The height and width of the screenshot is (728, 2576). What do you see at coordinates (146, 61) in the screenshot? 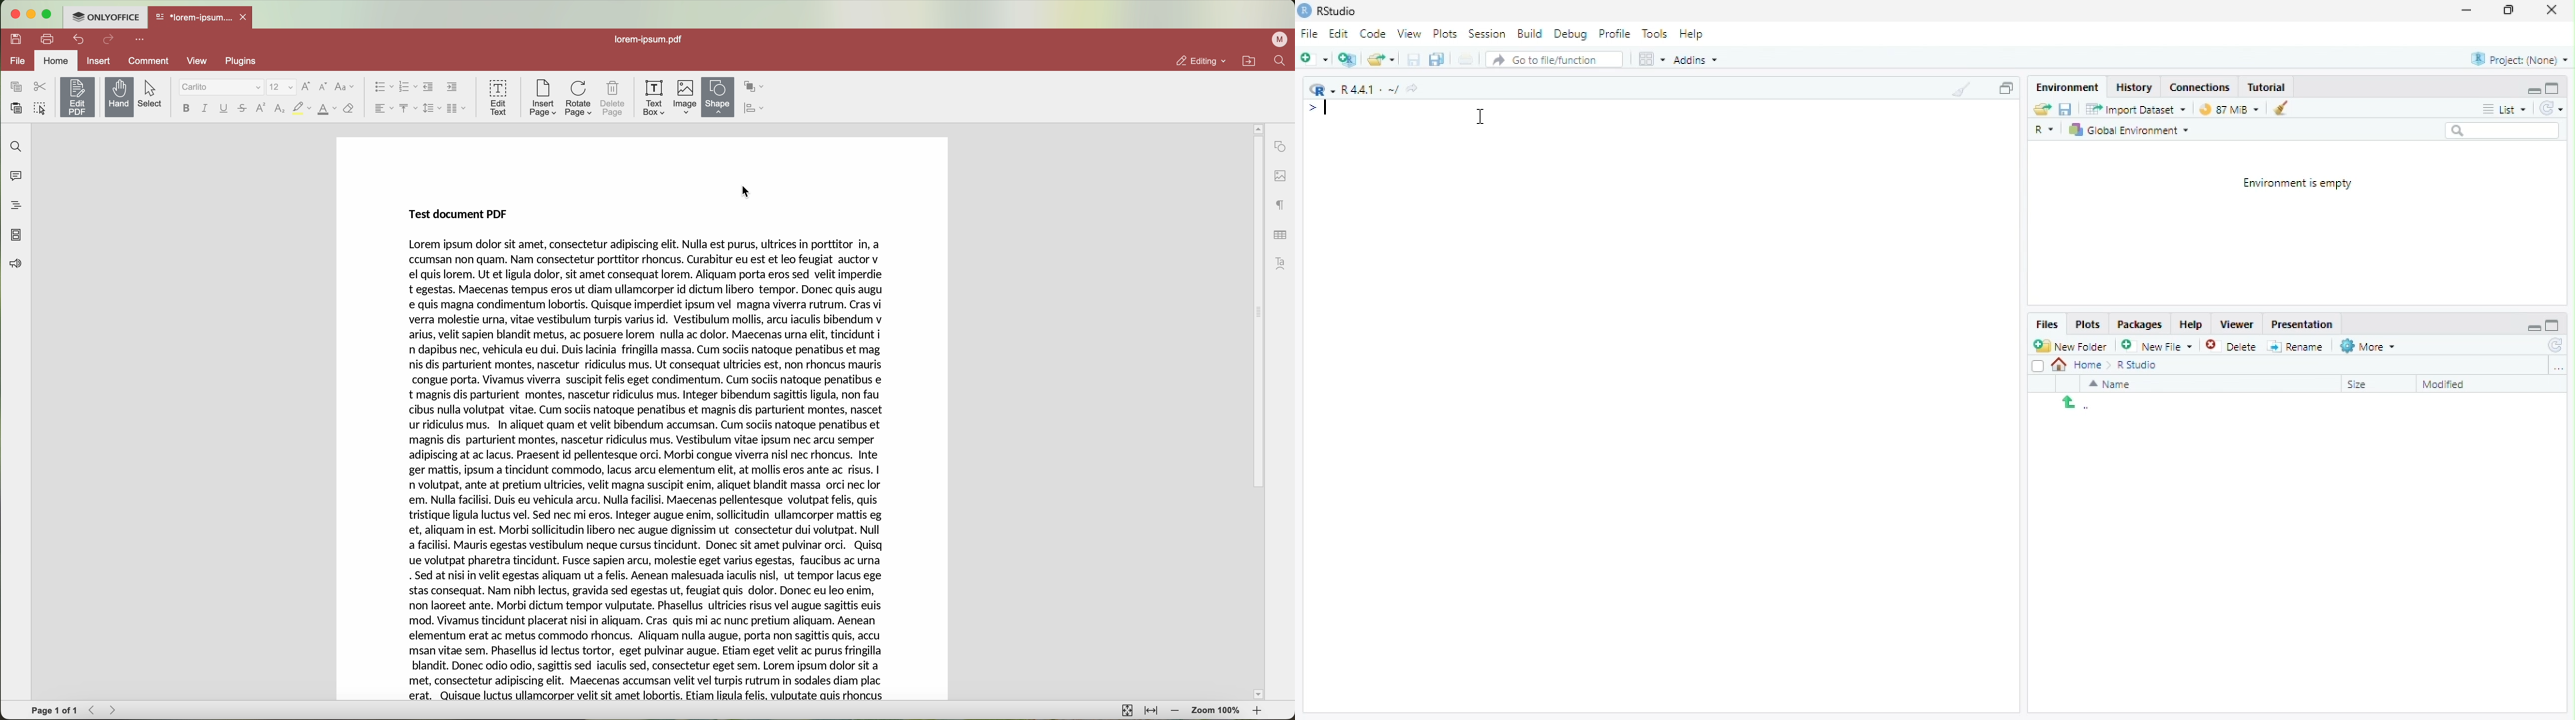
I see `comment` at bounding box center [146, 61].